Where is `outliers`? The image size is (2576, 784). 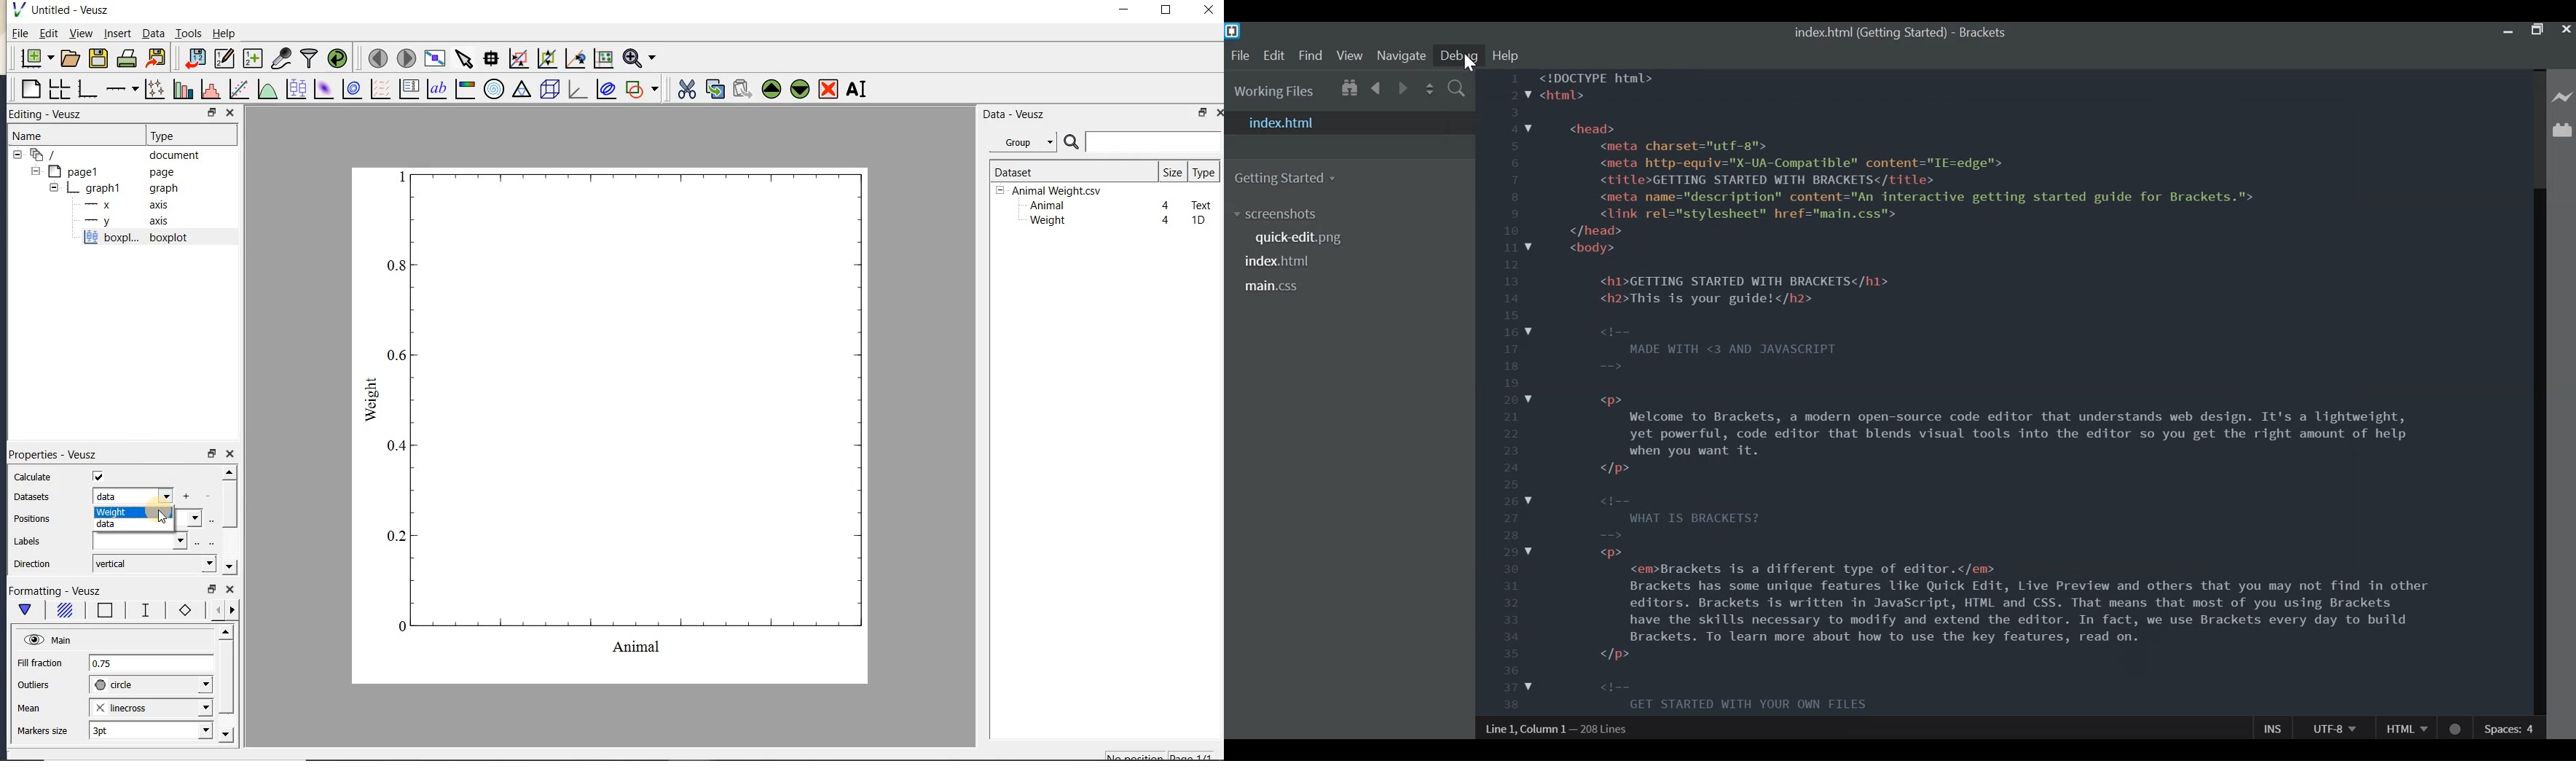 outliers is located at coordinates (34, 685).